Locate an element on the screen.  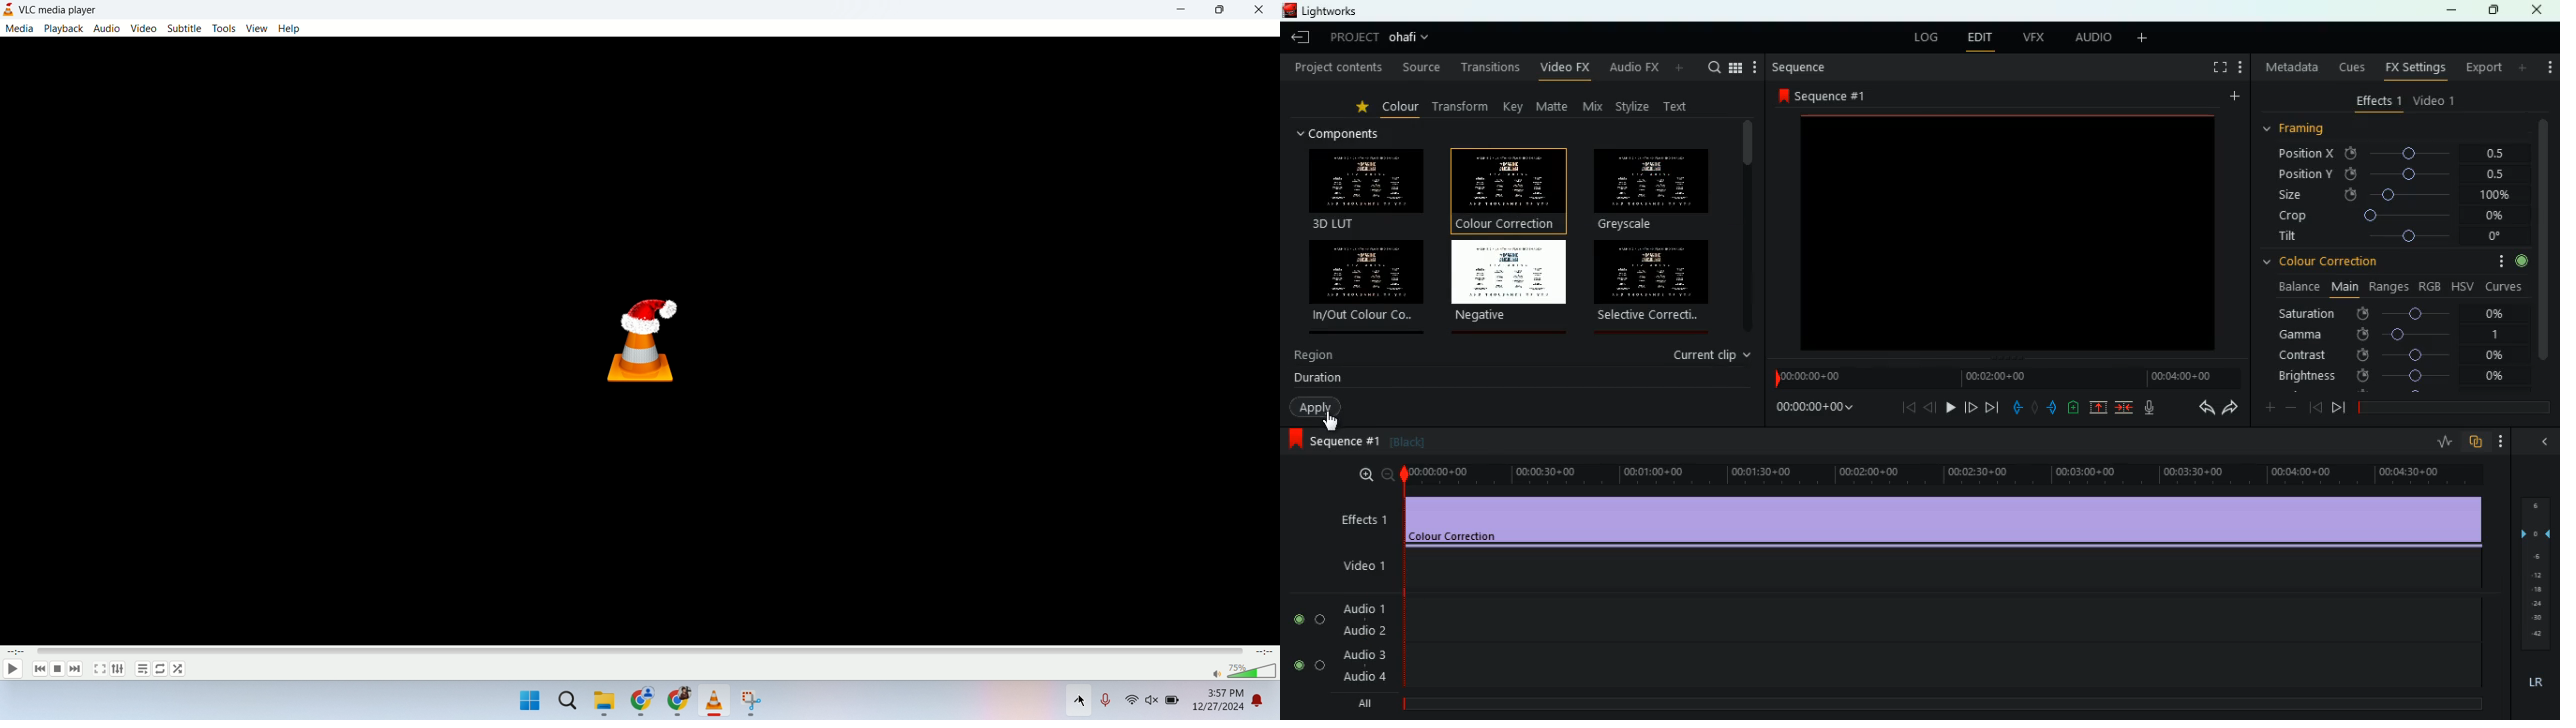
rgb is located at coordinates (2431, 287).